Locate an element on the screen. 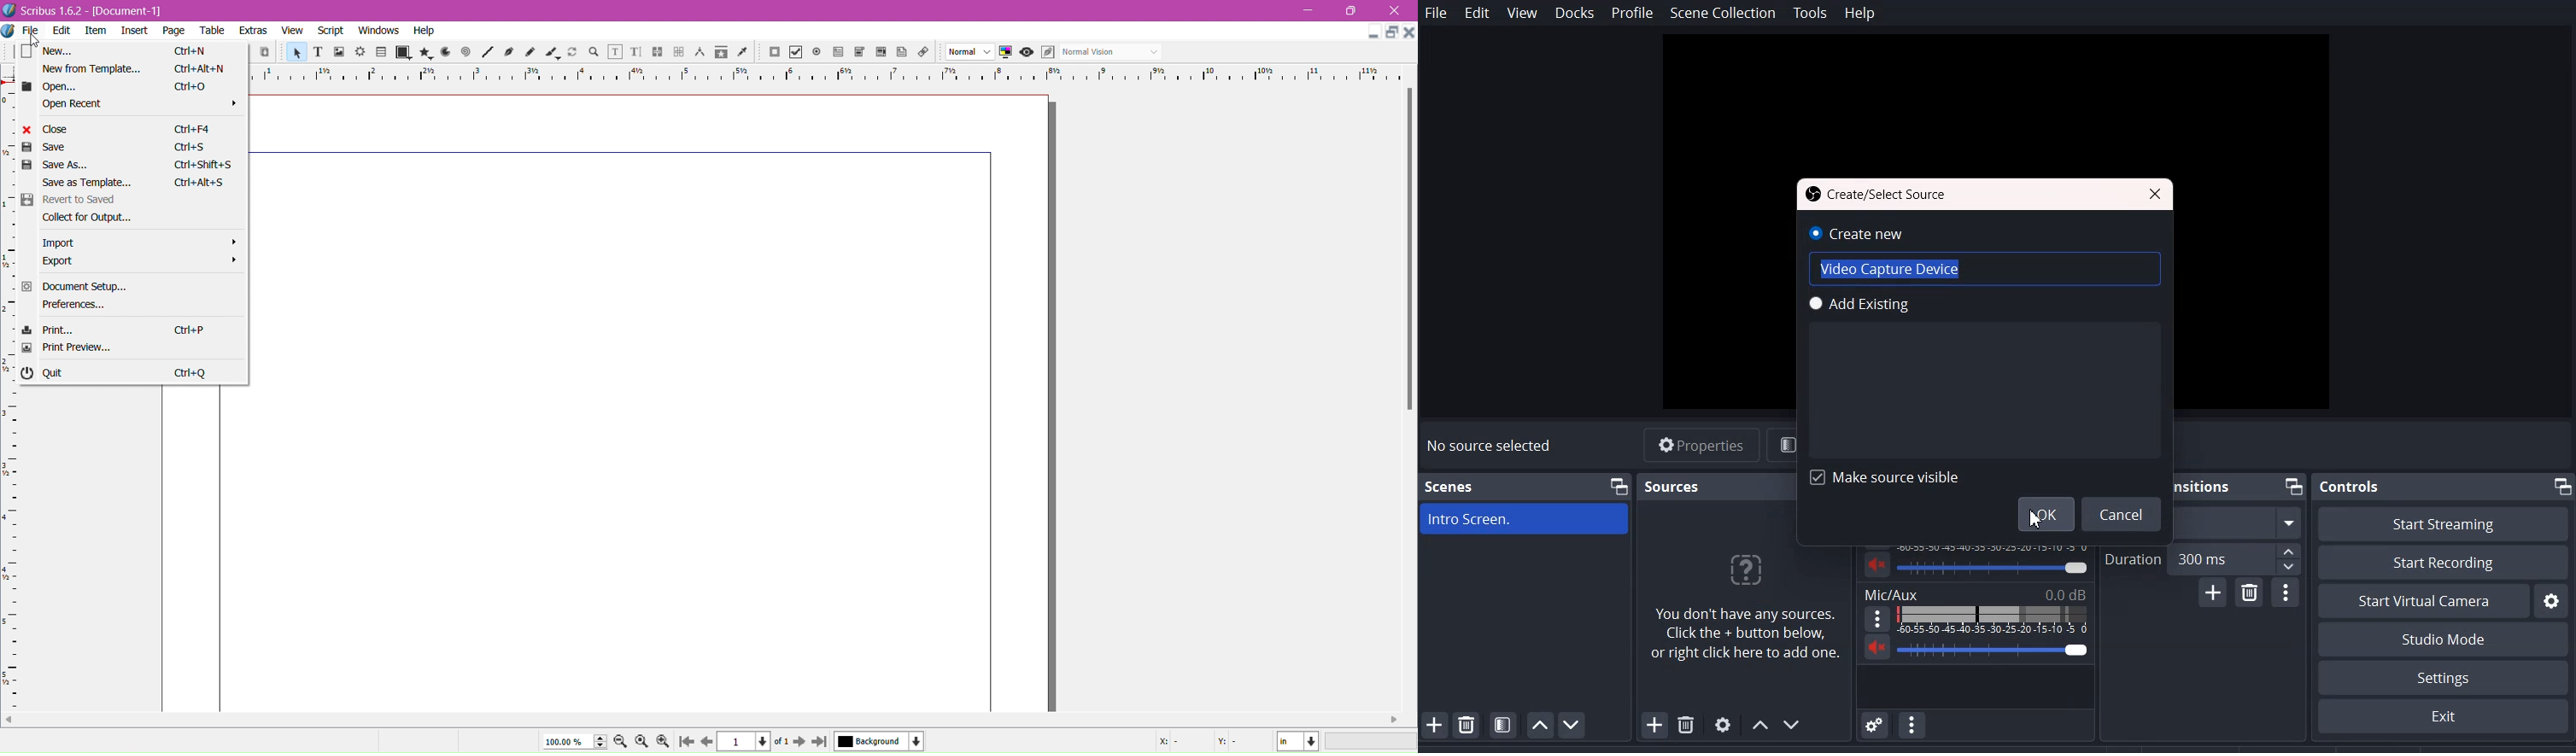 The width and height of the screenshot is (2576, 756). Text is located at coordinates (1974, 593).